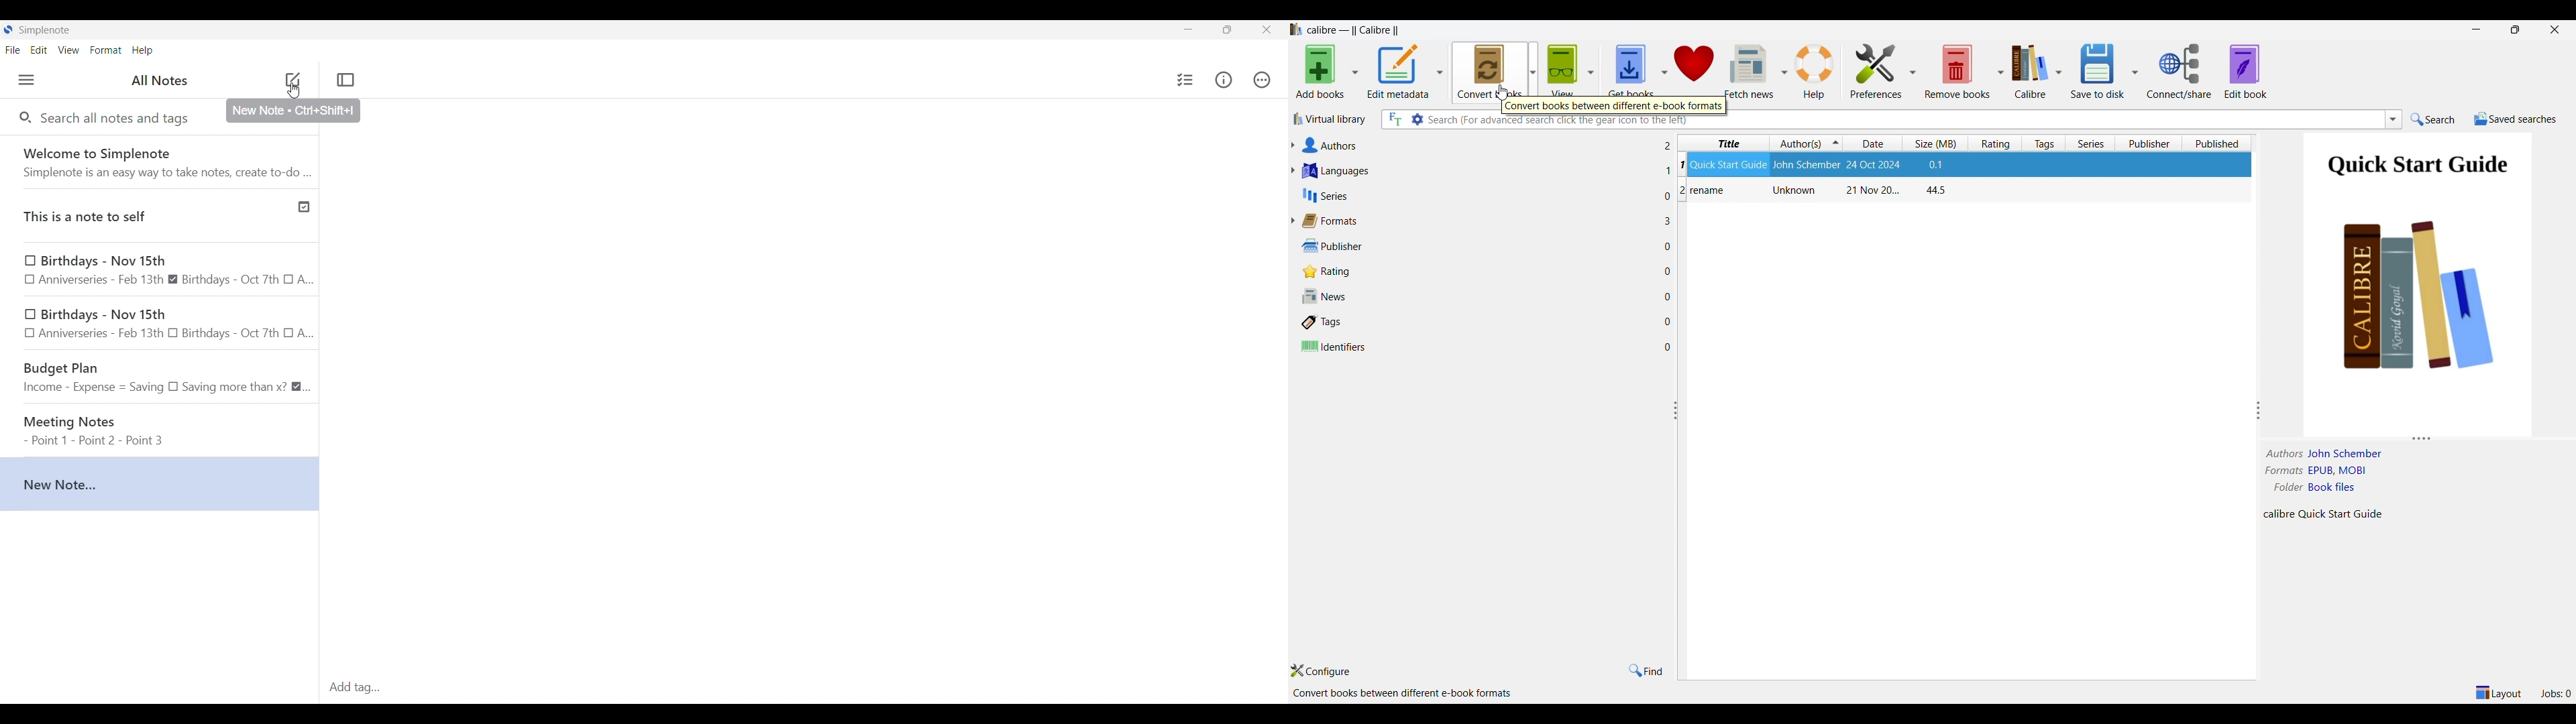 This screenshot has height=728, width=2576. I want to click on Edit metadata, so click(1399, 72).